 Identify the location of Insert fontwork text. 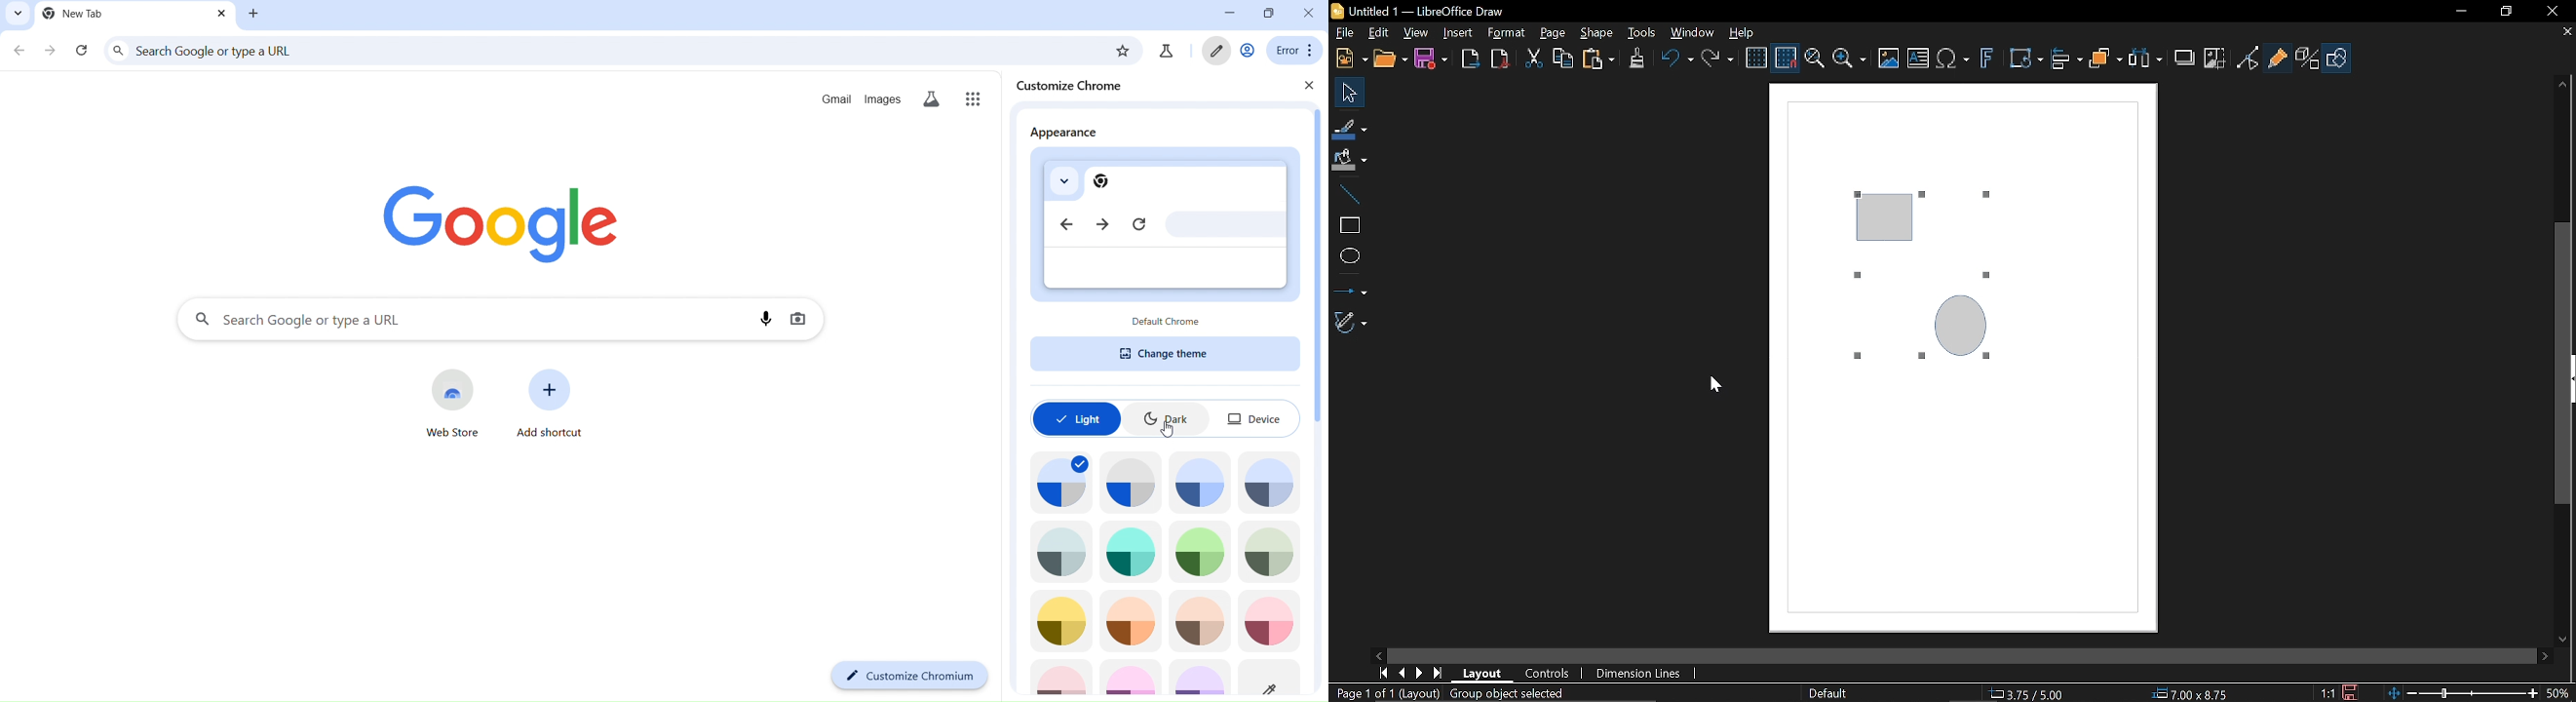
(1986, 59).